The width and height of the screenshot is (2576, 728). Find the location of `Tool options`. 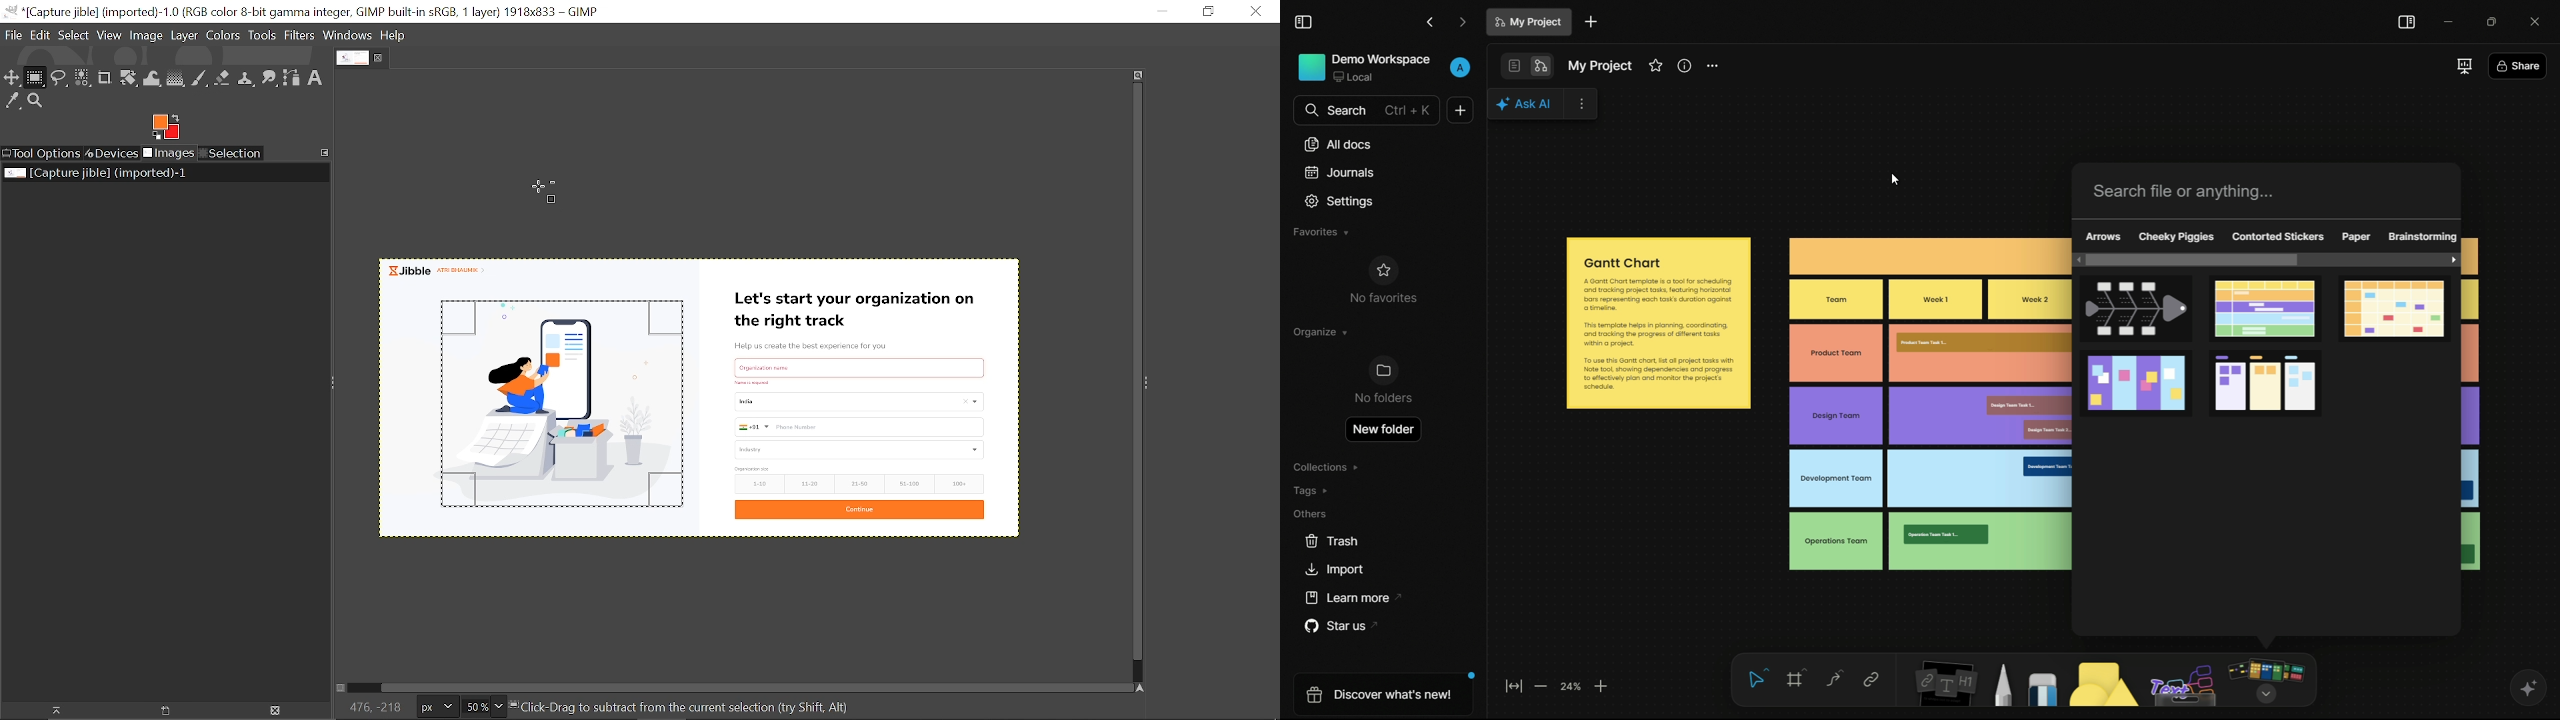

Tool options is located at coordinates (42, 153).